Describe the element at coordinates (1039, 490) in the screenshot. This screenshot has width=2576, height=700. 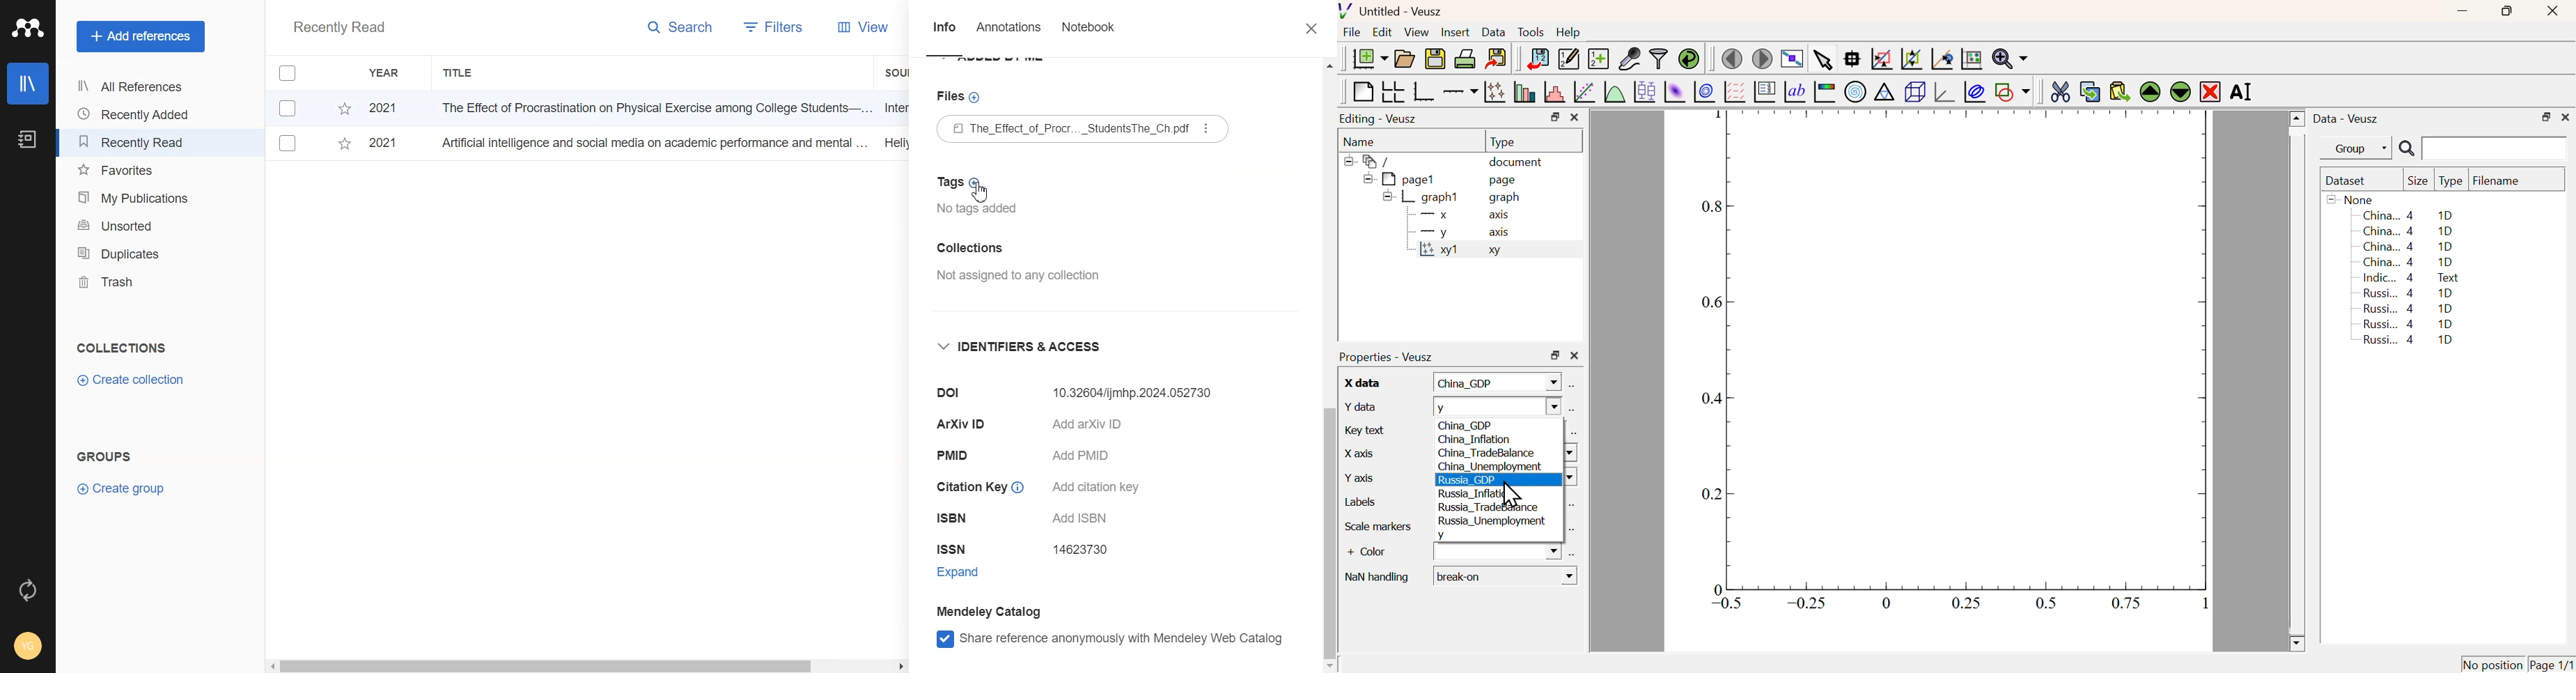
I see `Citation Key © Add citation key` at that location.